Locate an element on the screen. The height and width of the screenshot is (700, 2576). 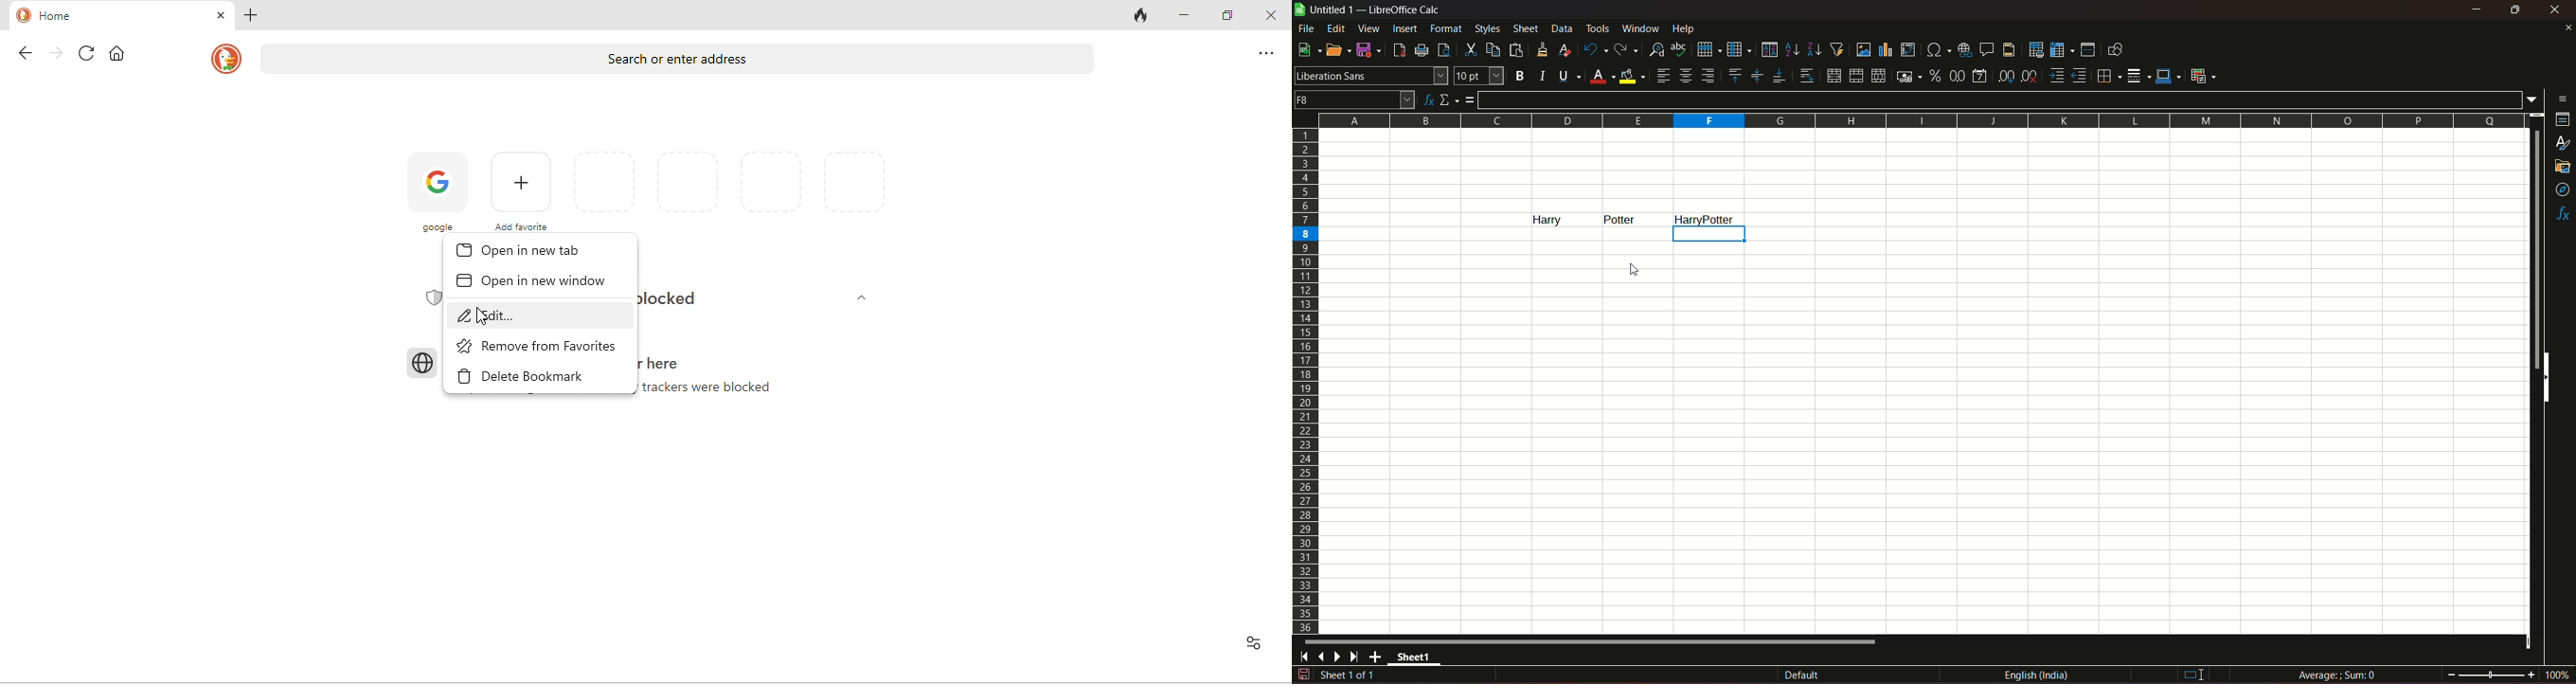
insert is located at coordinates (1404, 27).